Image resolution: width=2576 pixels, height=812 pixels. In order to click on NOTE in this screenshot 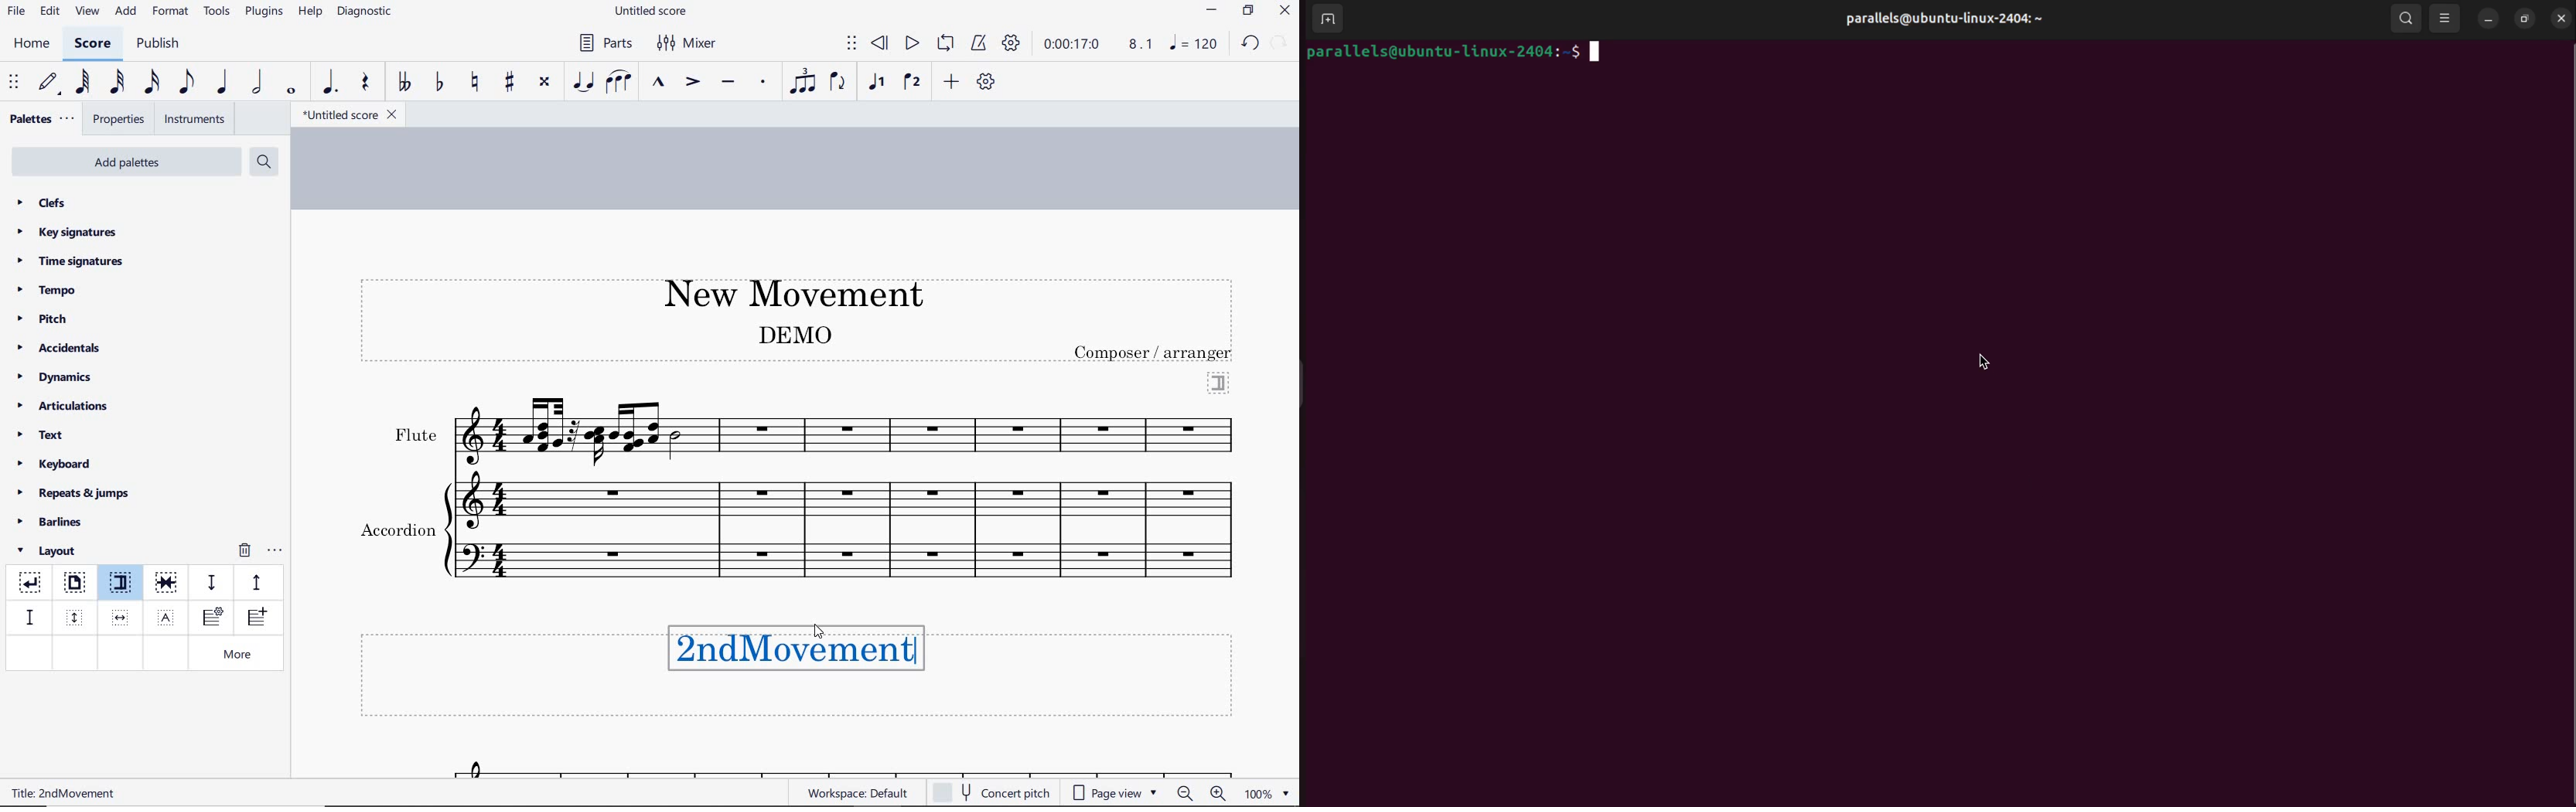, I will do `click(1195, 43)`.